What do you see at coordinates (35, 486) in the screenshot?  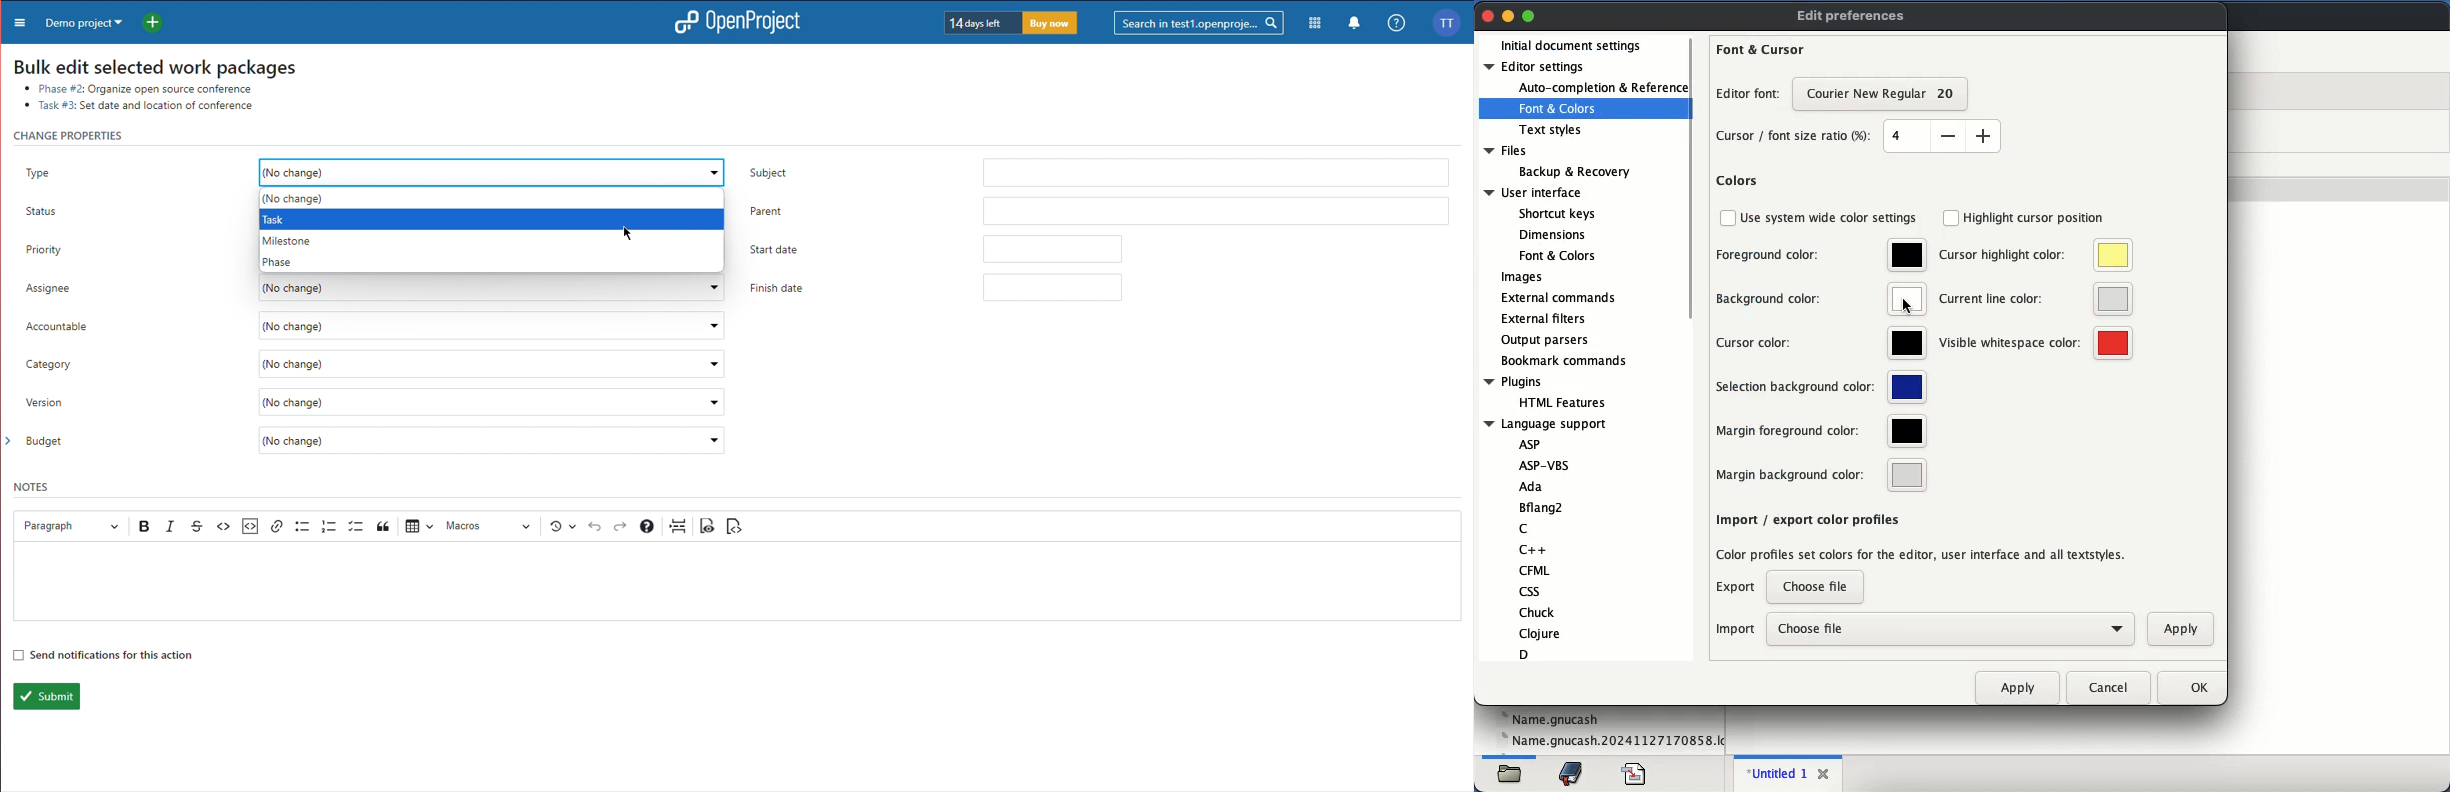 I see `` at bounding box center [35, 486].